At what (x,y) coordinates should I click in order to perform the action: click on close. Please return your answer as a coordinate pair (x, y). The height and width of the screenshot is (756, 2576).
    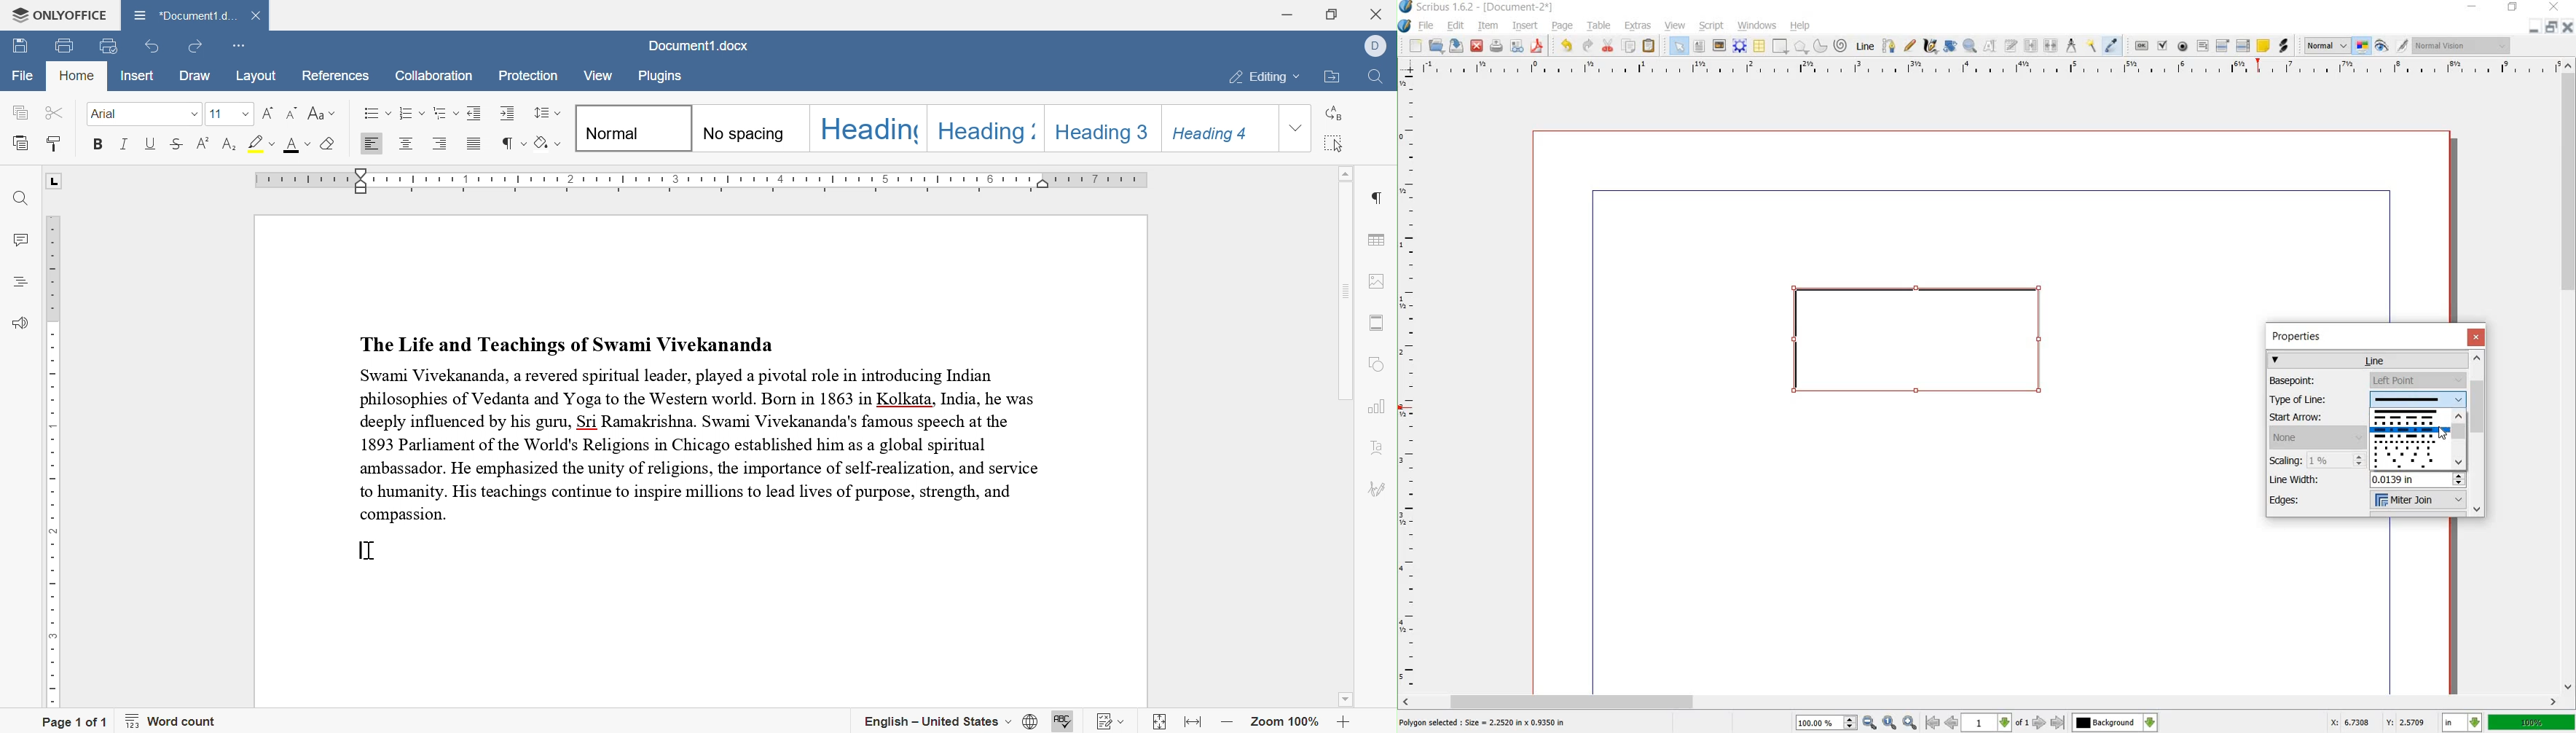
    Looking at the image, I should click on (257, 16).